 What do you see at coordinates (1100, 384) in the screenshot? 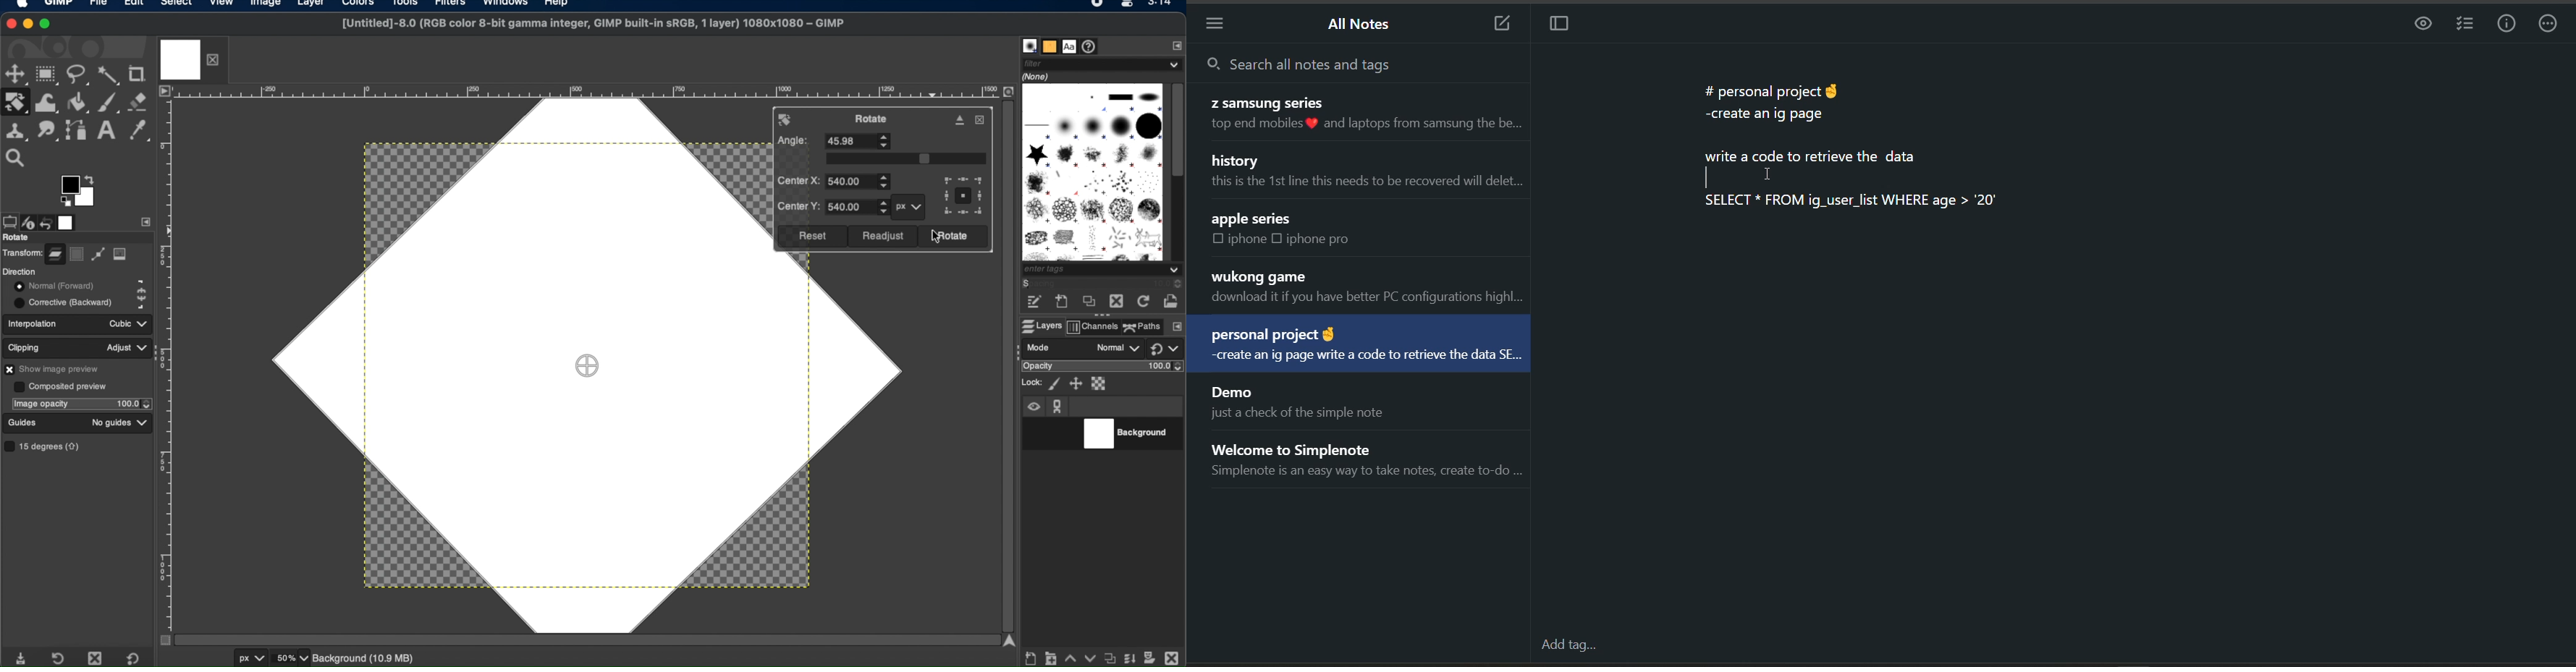
I see `lock alpha channel` at bounding box center [1100, 384].